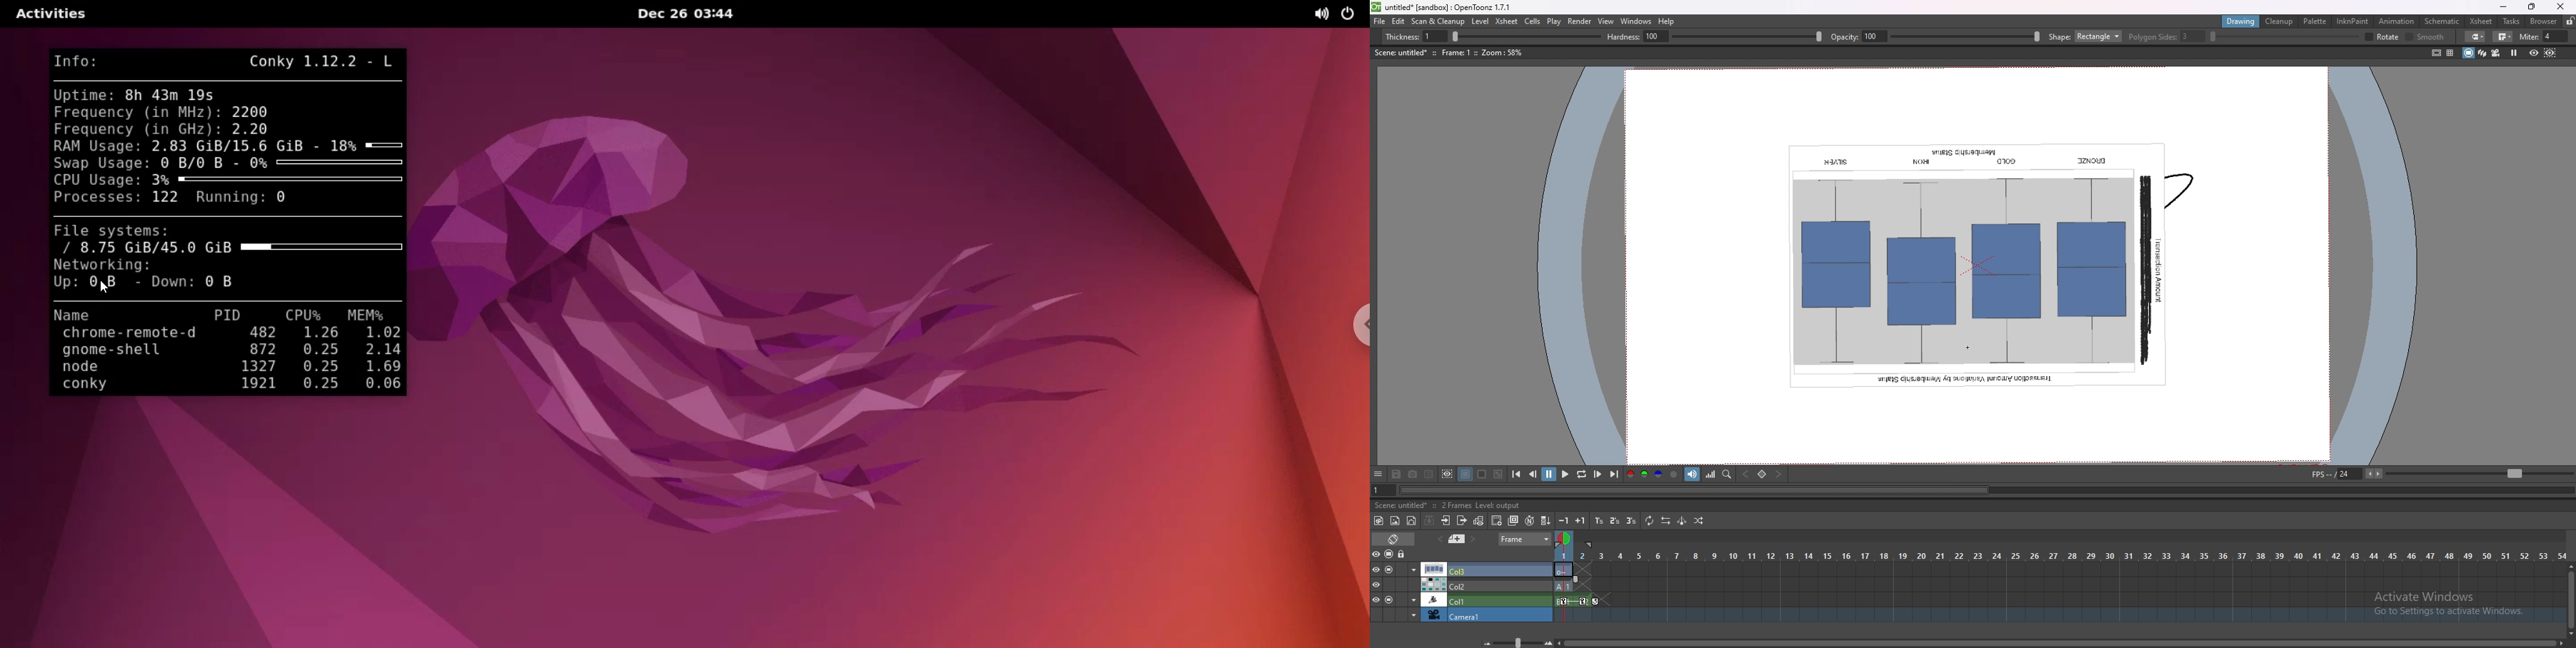  Describe the element at coordinates (2468, 53) in the screenshot. I see `camera stand view` at that location.